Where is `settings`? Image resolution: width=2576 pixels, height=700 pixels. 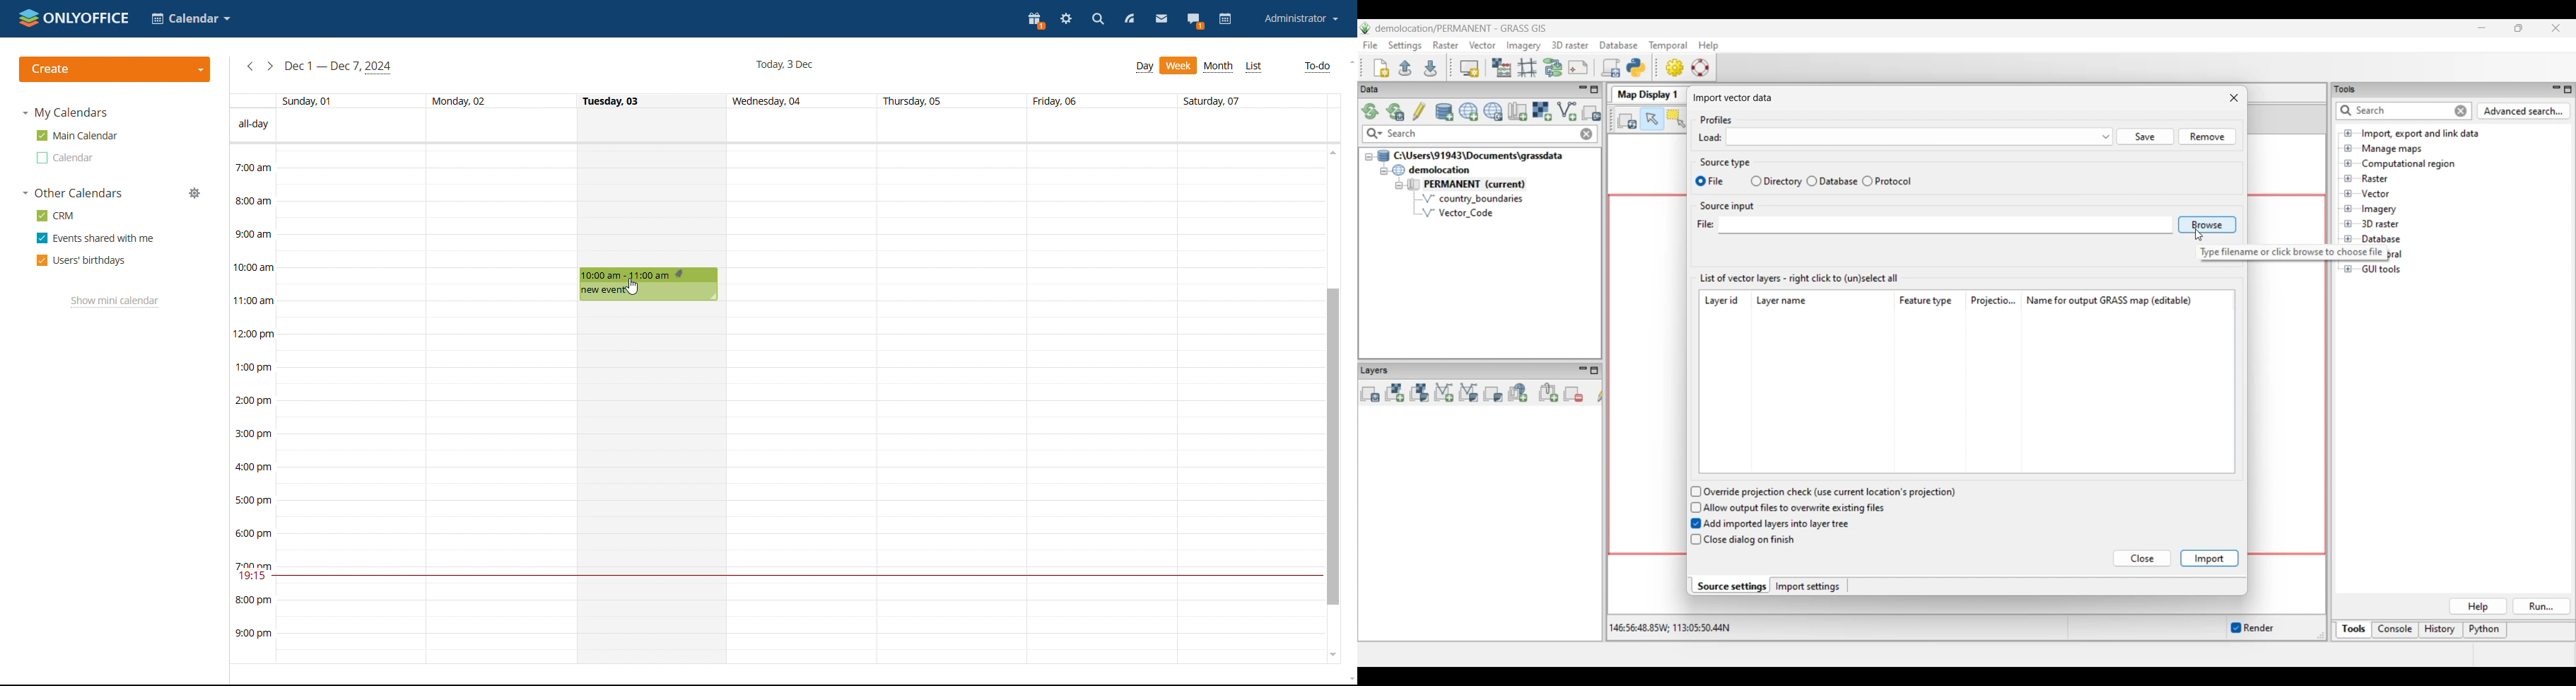 settings is located at coordinates (1067, 19).